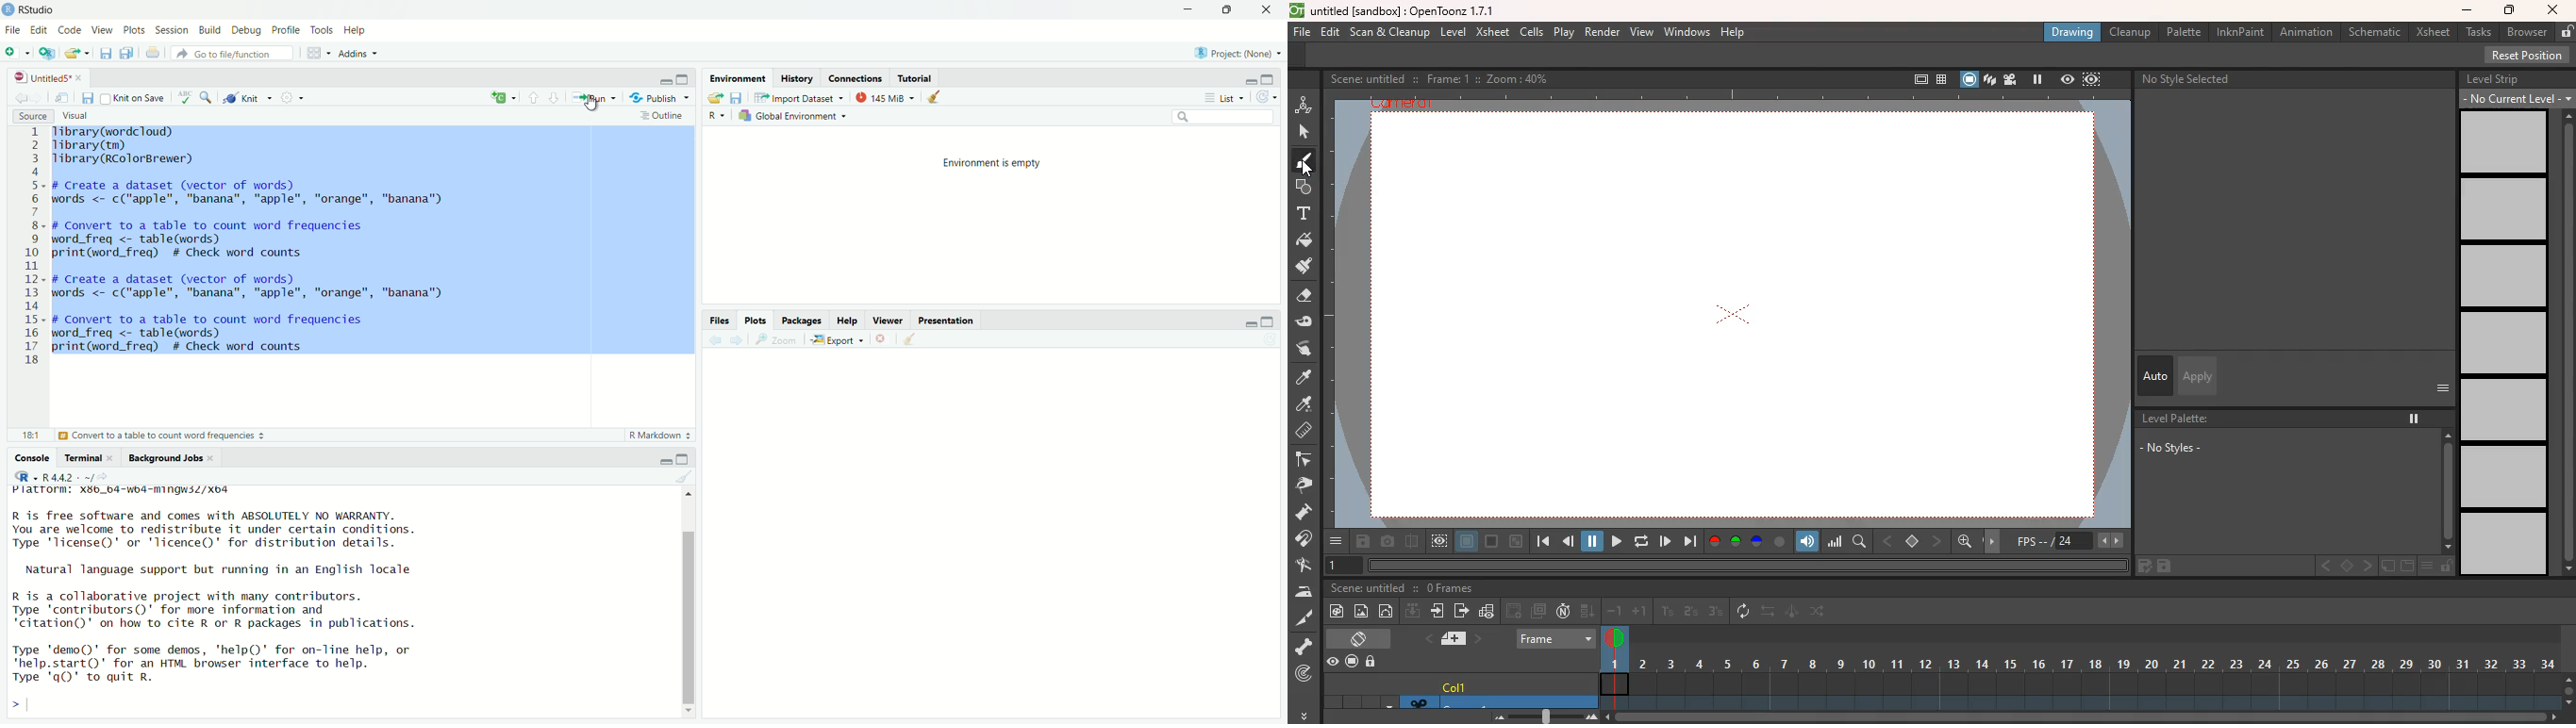 The image size is (2576, 728). Describe the element at coordinates (717, 118) in the screenshot. I see `R` at that location.